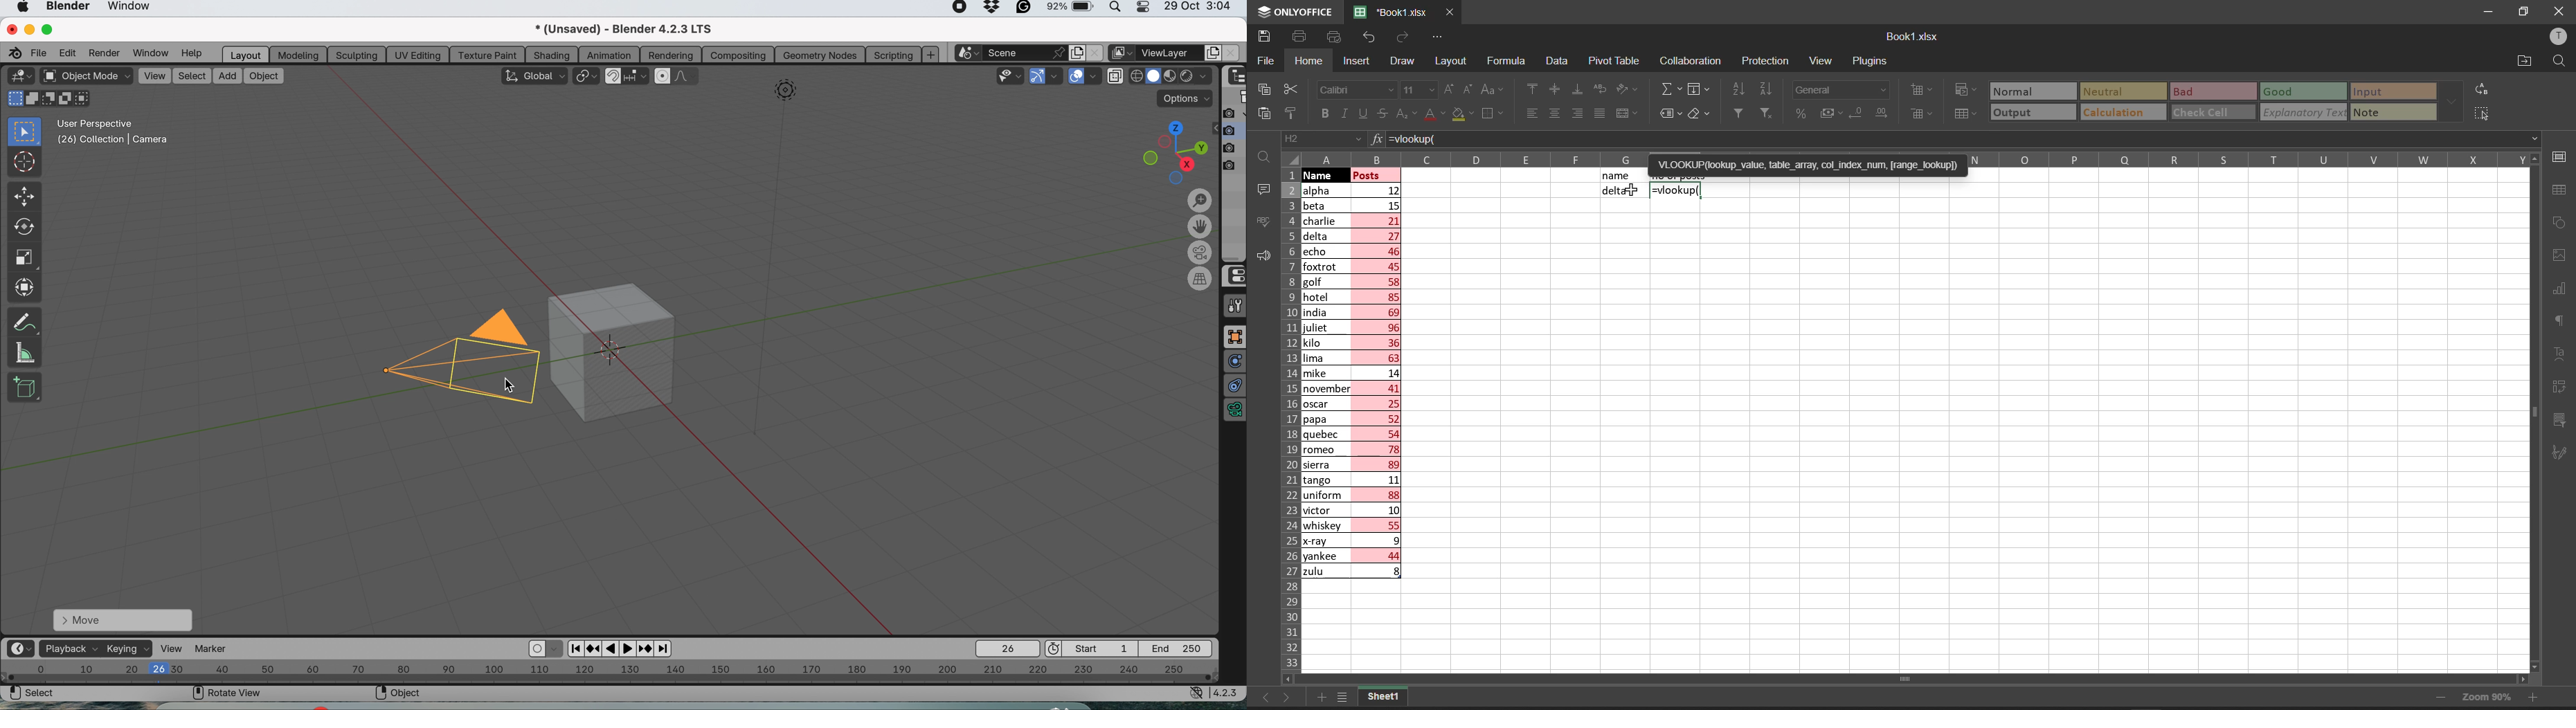 Image resolution: width=2576 pixels, height=728 pixels. Describe the element at coordinates (2120, 112) in the screenshot. I see `calculation` at that location.